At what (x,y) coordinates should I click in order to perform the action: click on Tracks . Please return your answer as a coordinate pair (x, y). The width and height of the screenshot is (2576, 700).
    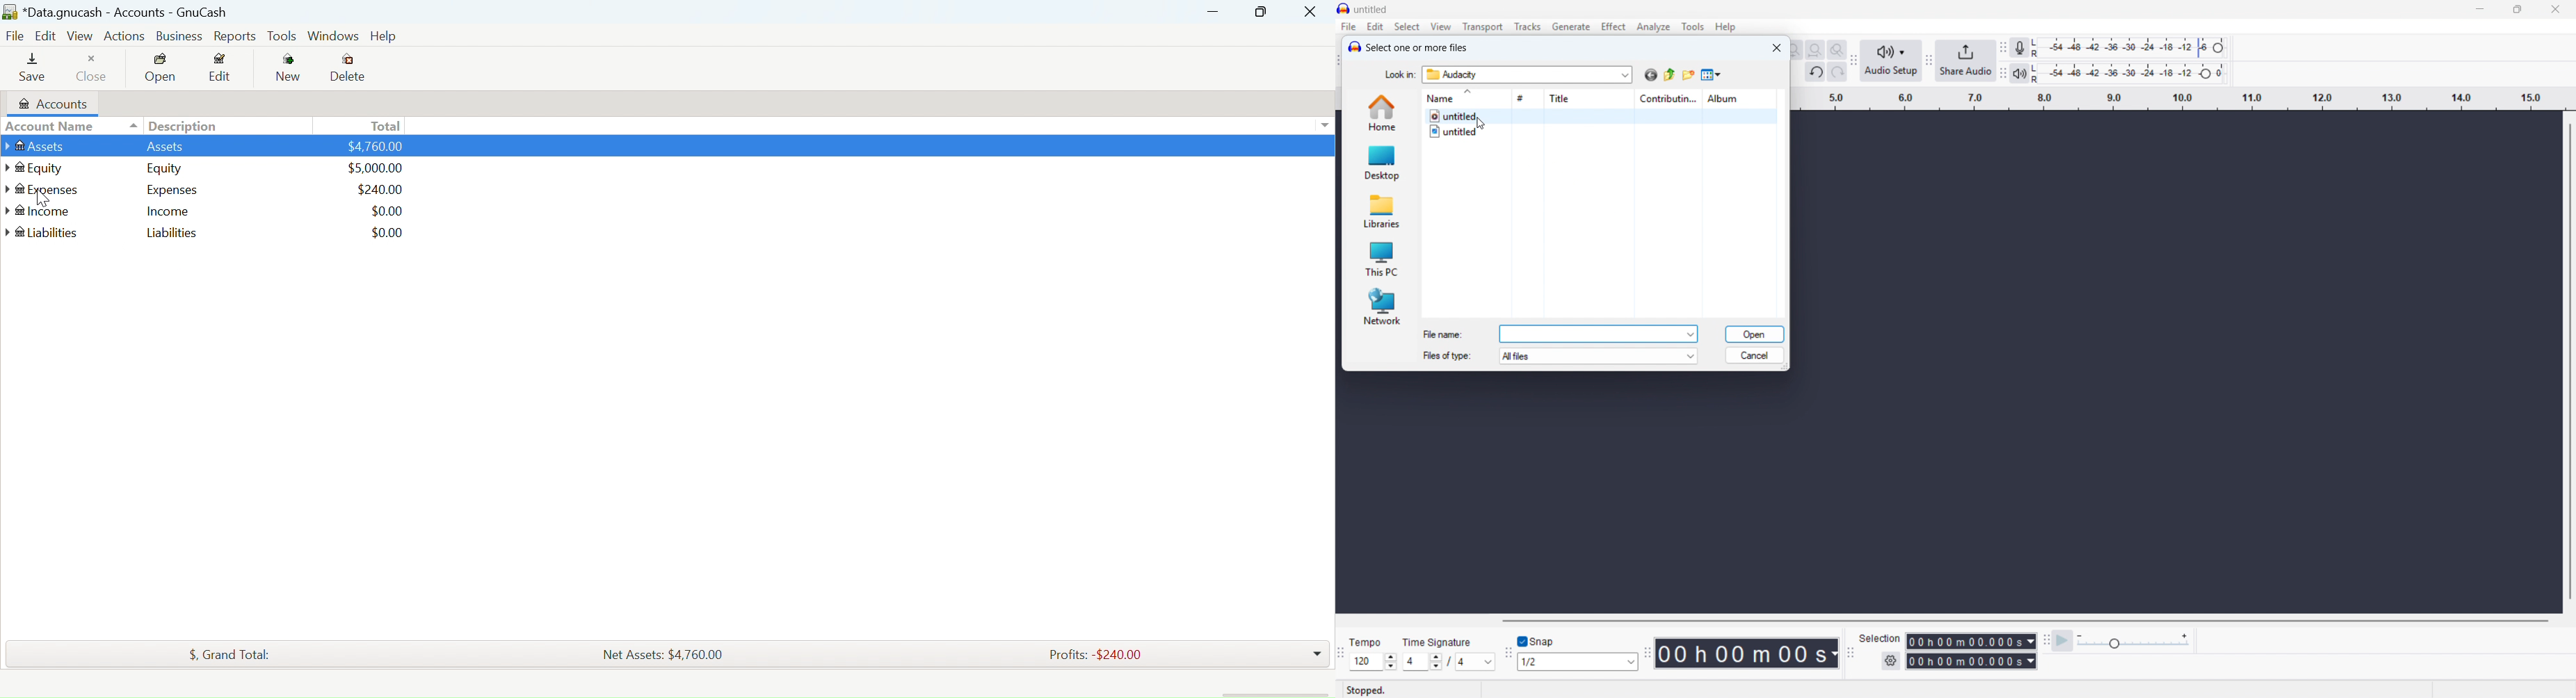
    Looking at the image, I should click on (1528, 26).